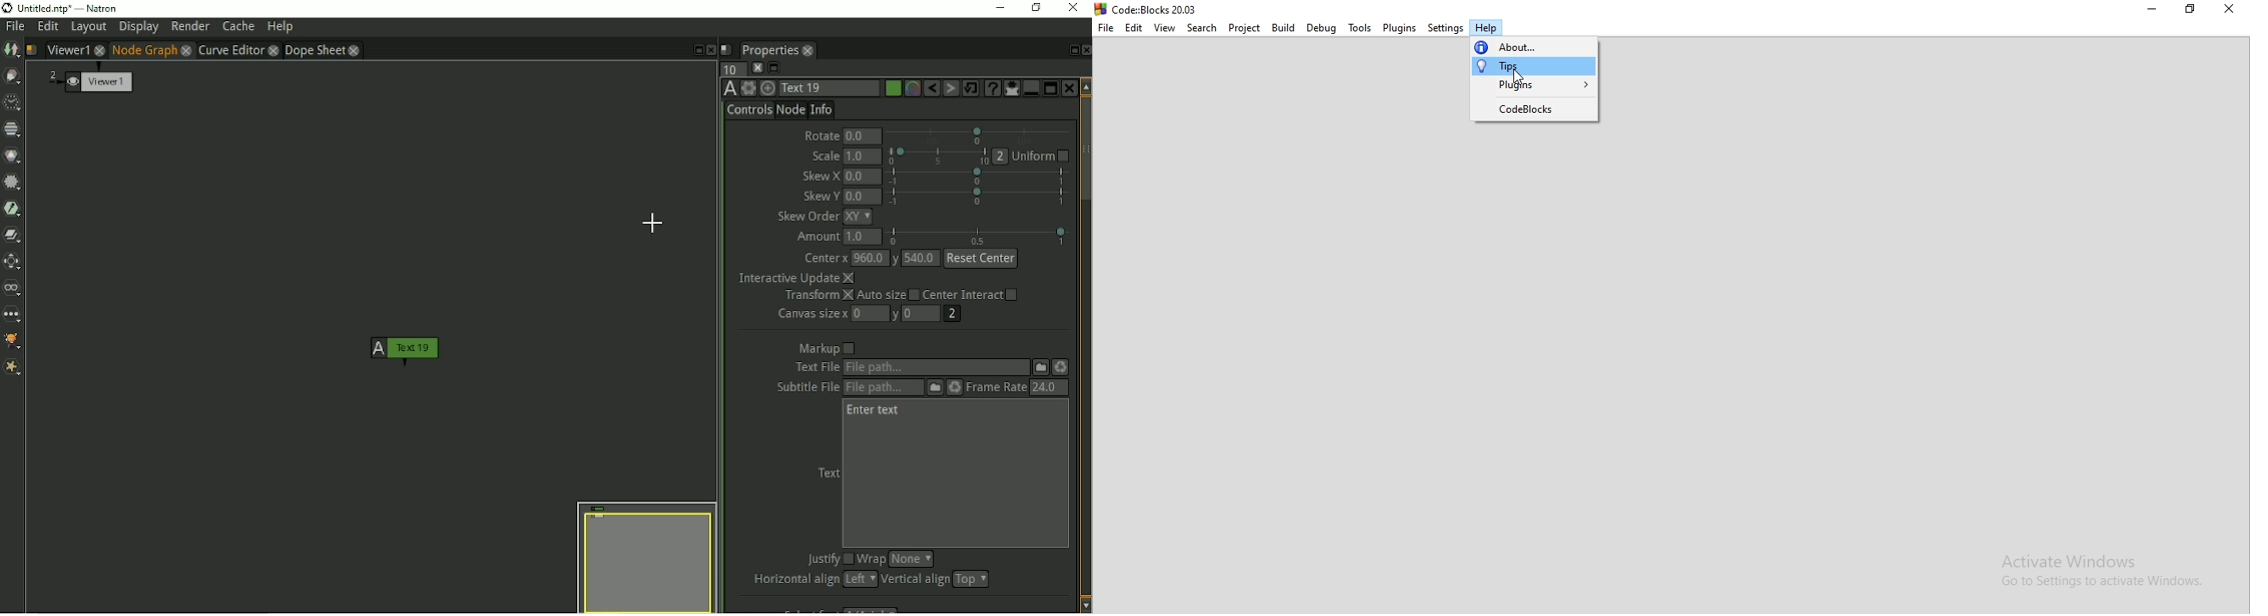  What do you see at coordinates (1485, 29) in the screenshot?
I see `Help` at bounding box center [1485, 29].